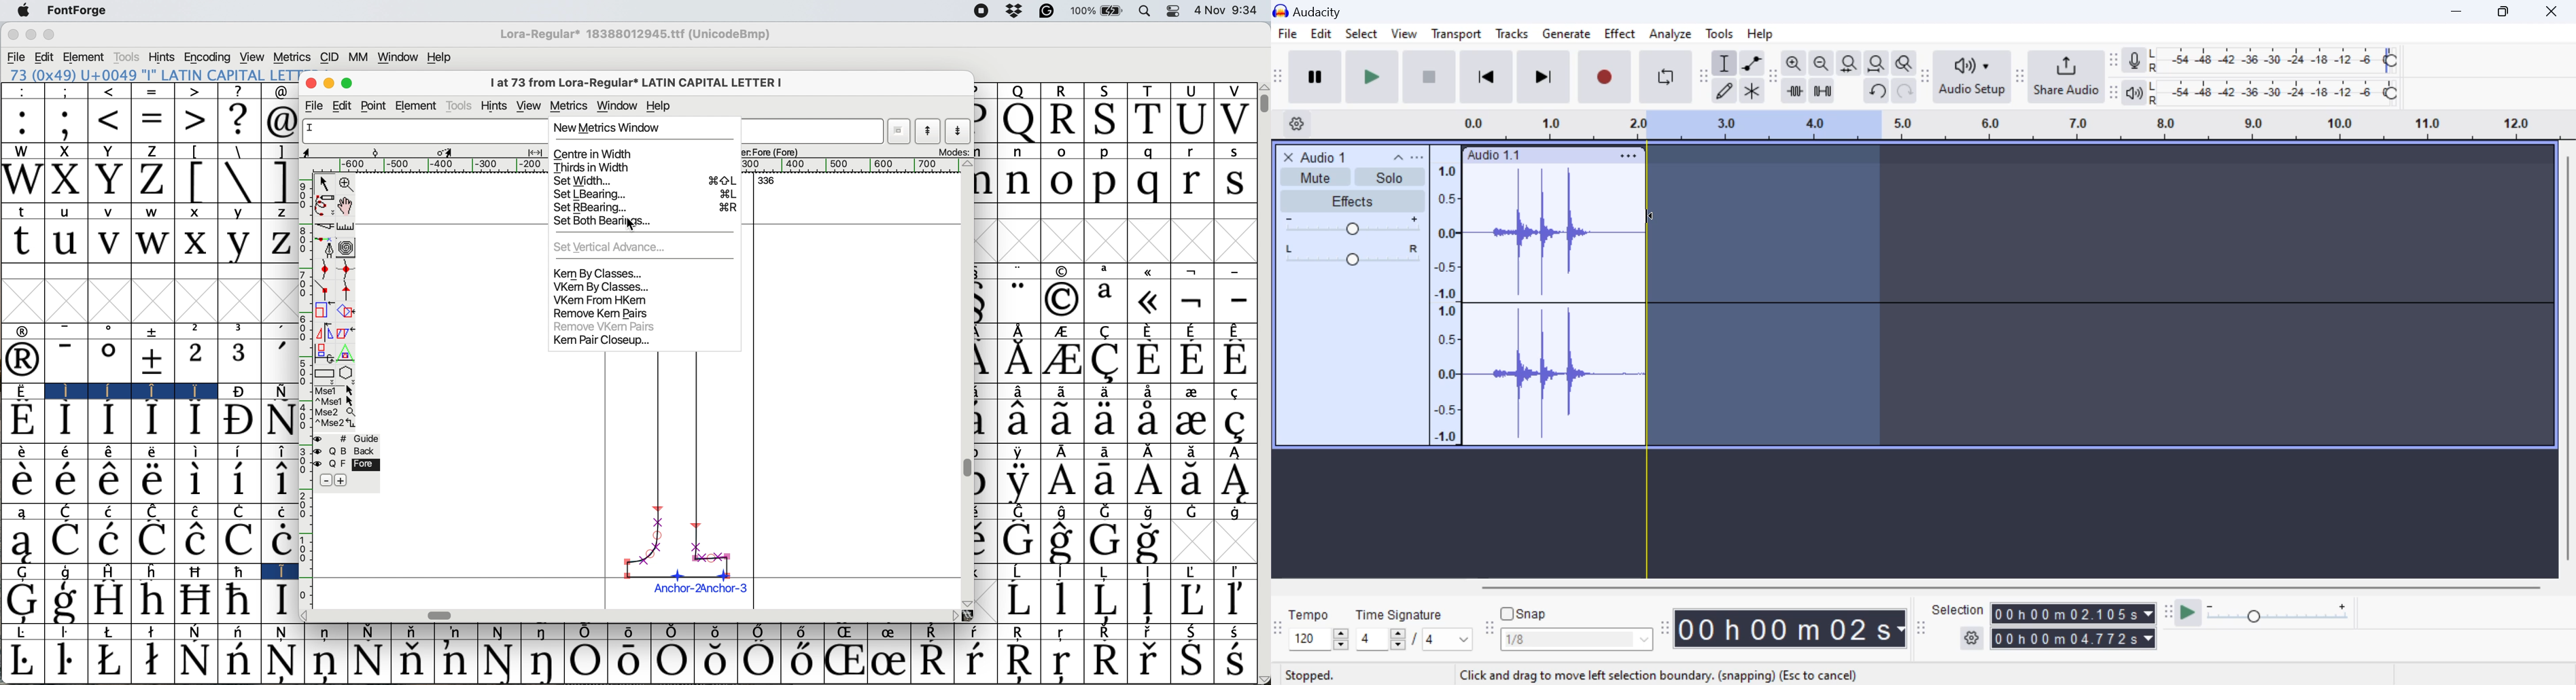 Image resolution: width=2576 pixels, height=700 pixels. I want to click on file, so click(15, 57).